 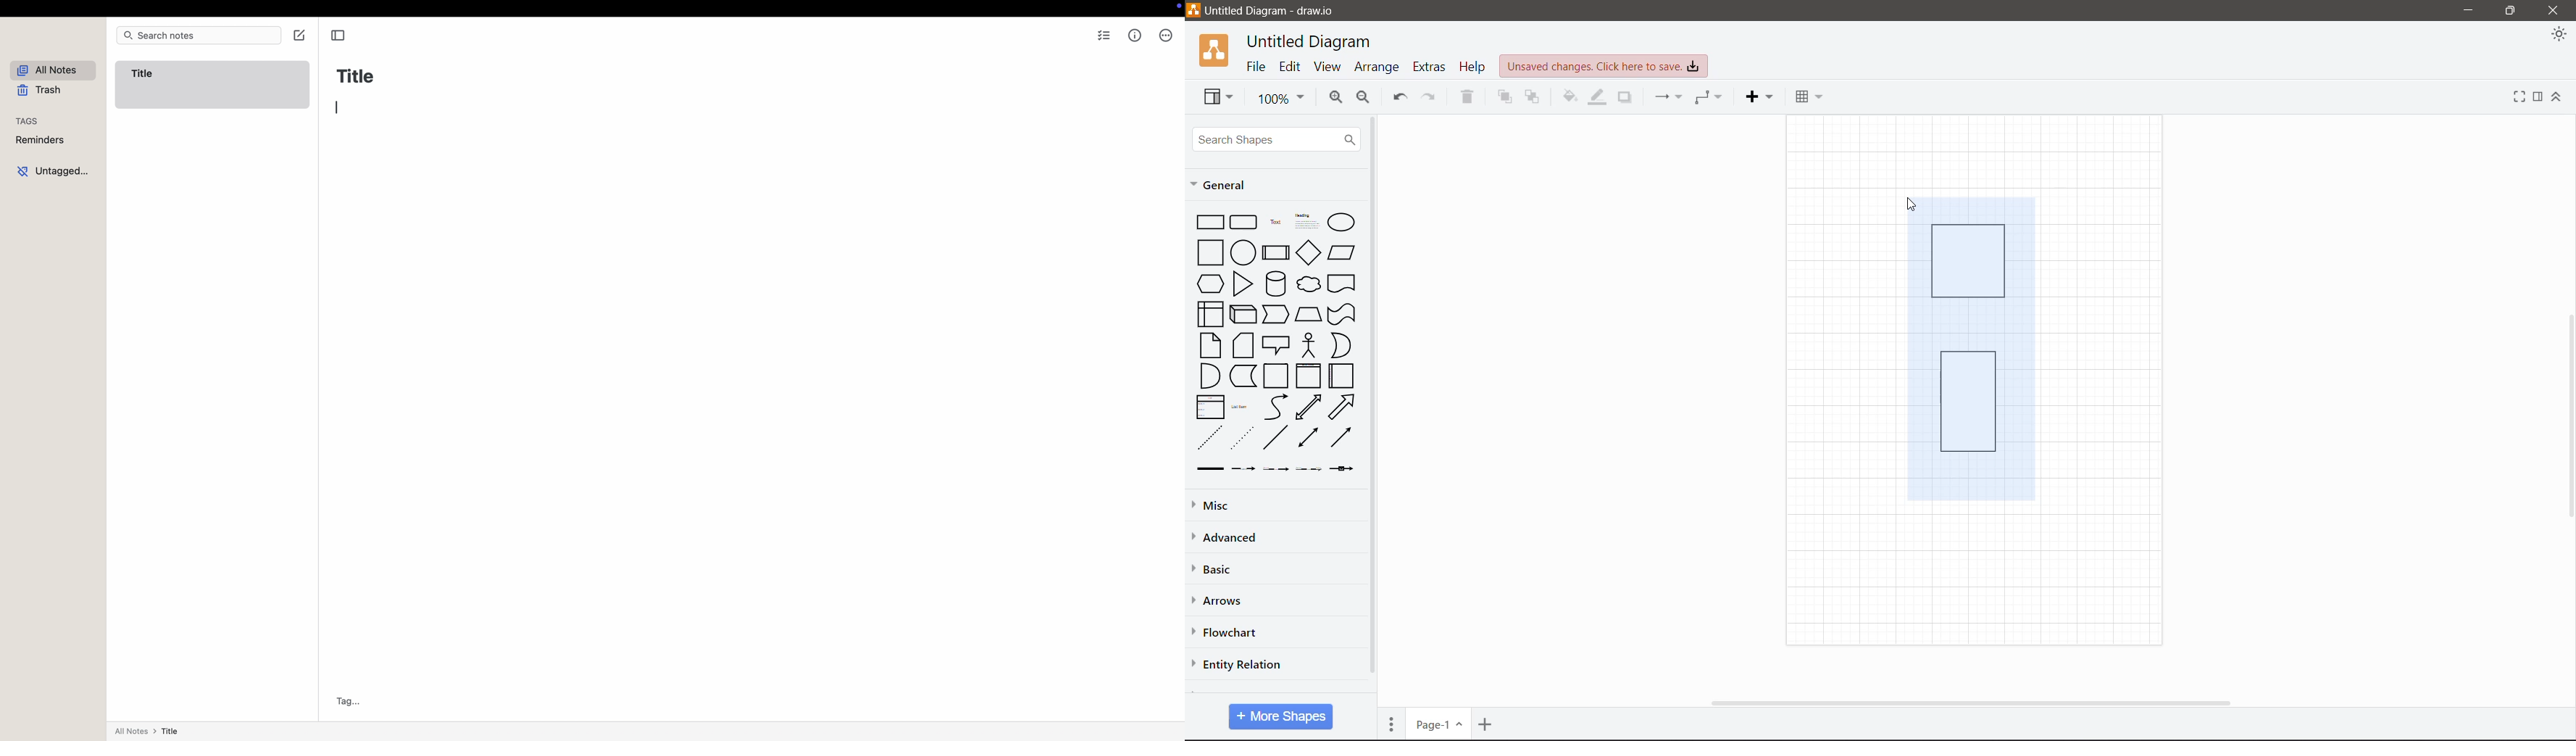 What do you see at coordinates (1102, 37) in the screenshot?
I see `checklist` at bounding box center [1102, 37].